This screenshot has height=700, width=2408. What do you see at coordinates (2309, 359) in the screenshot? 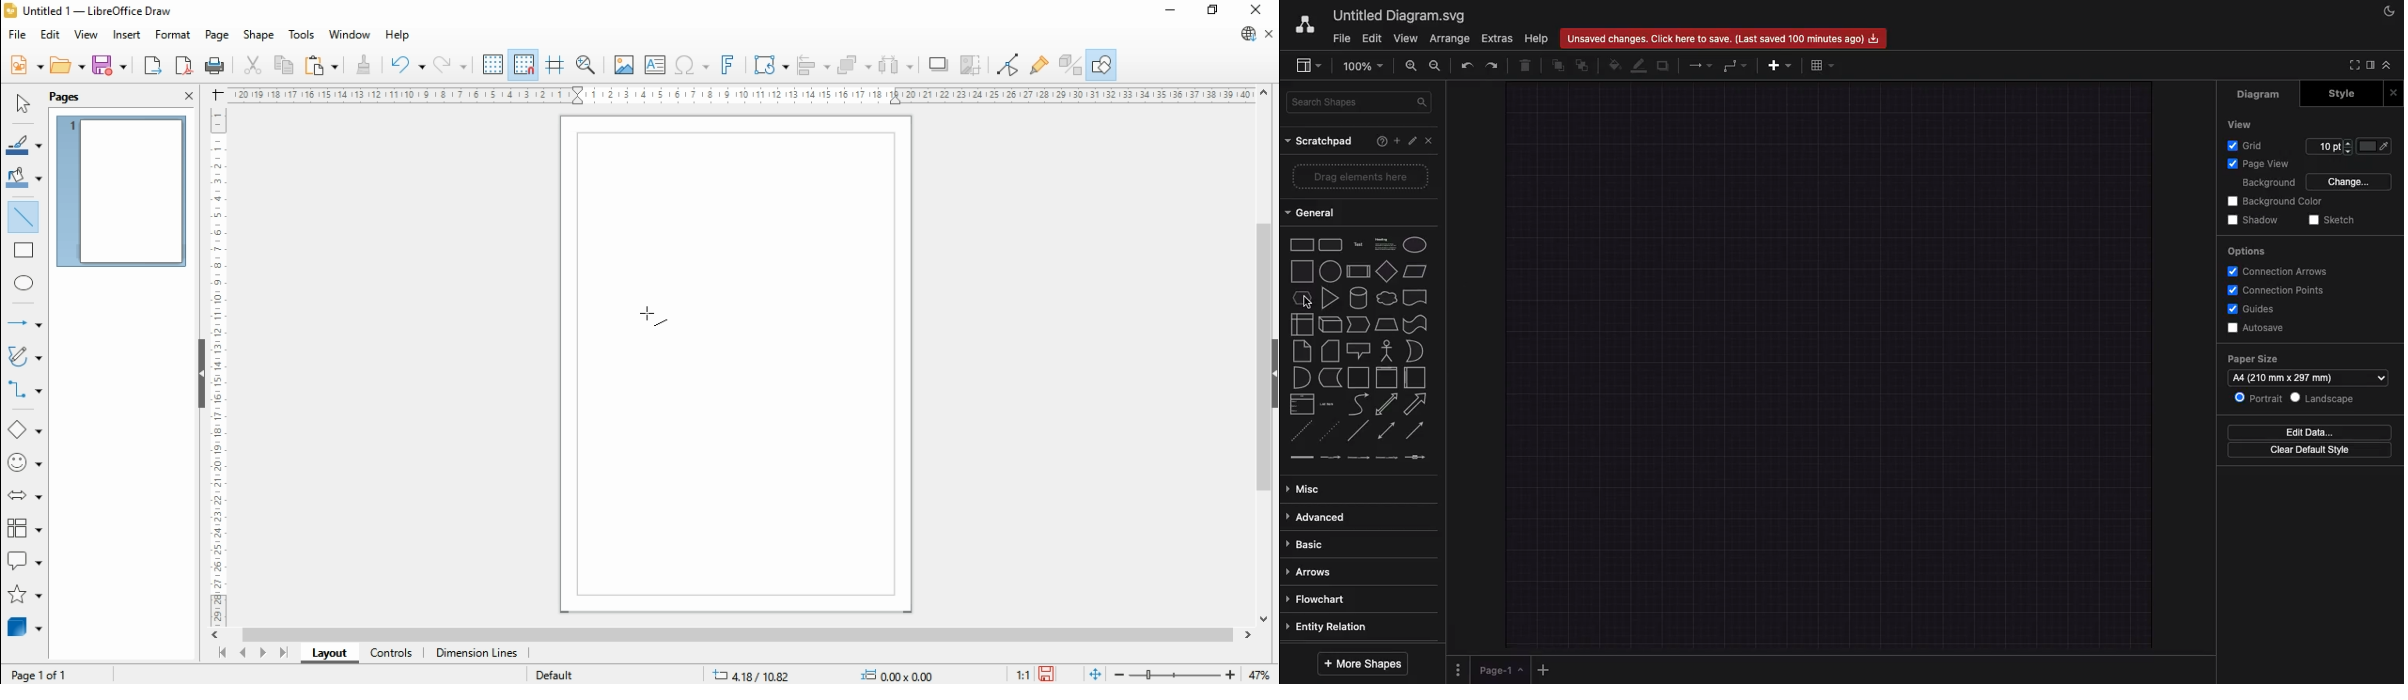
I see `Paper size` at bounding box center [2309, 359].